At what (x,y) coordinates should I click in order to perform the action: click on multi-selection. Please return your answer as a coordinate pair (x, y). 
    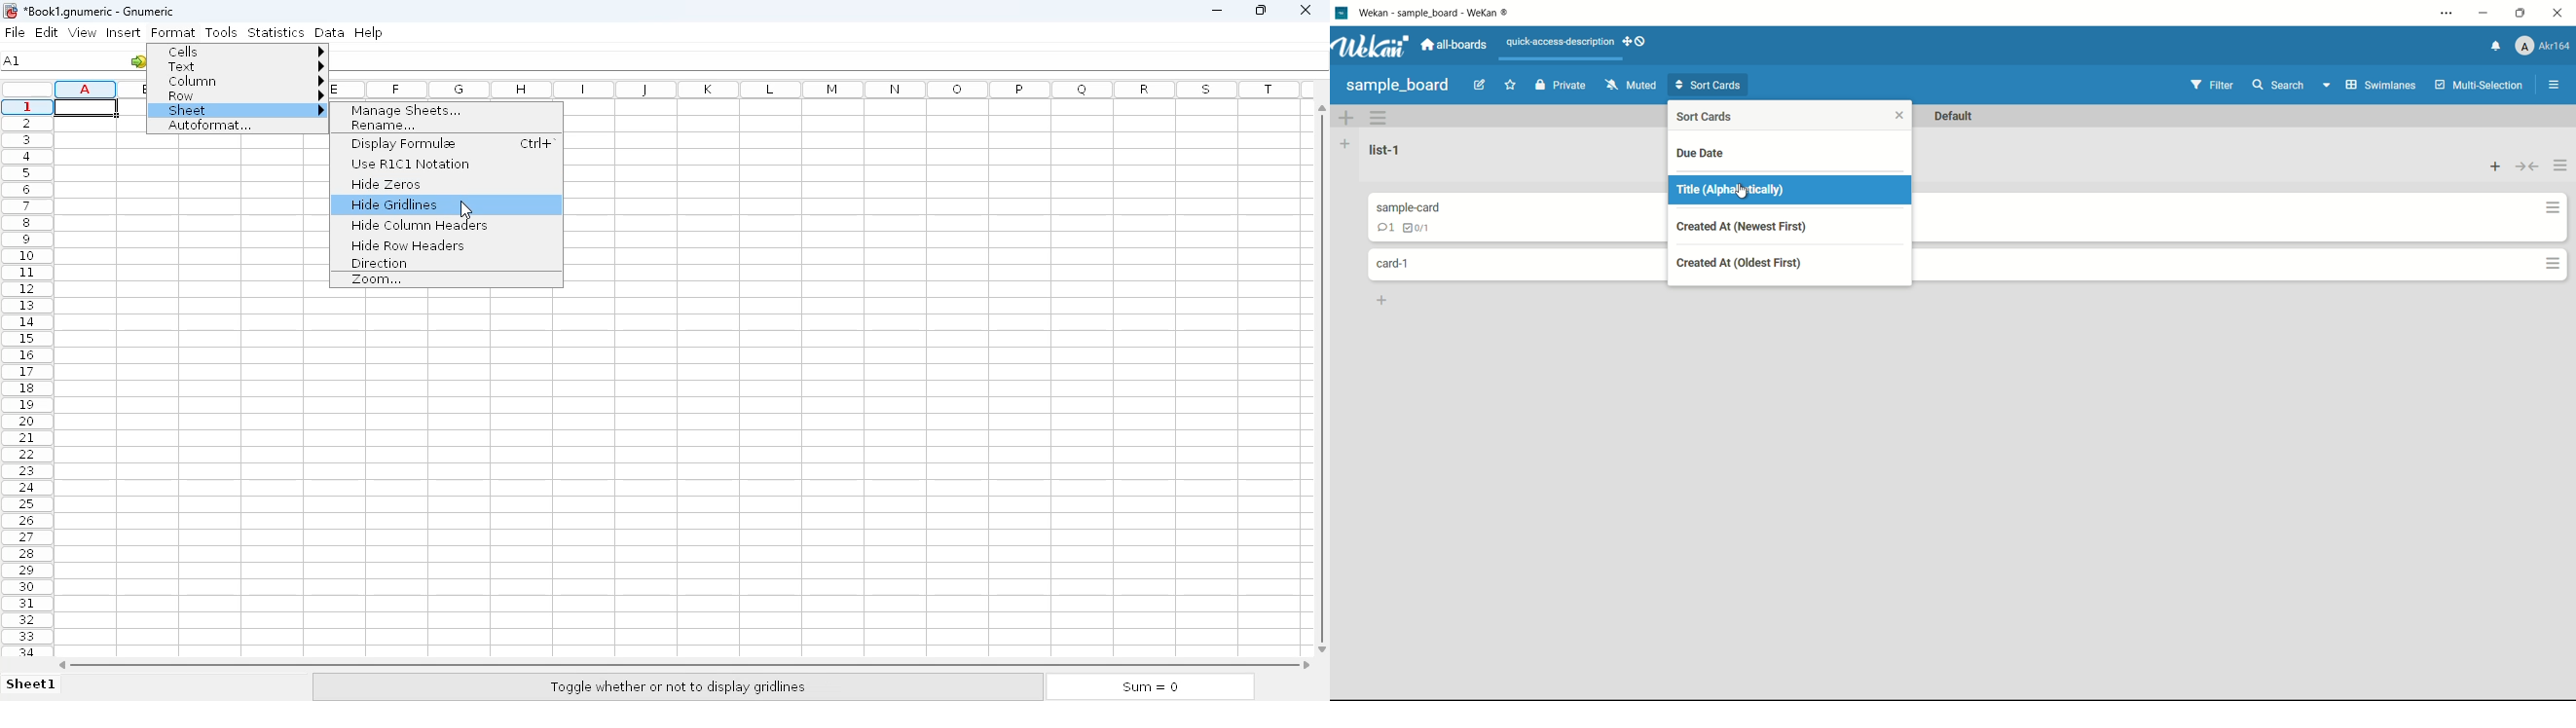
    Looking at the image, I should click on (2480, 86).